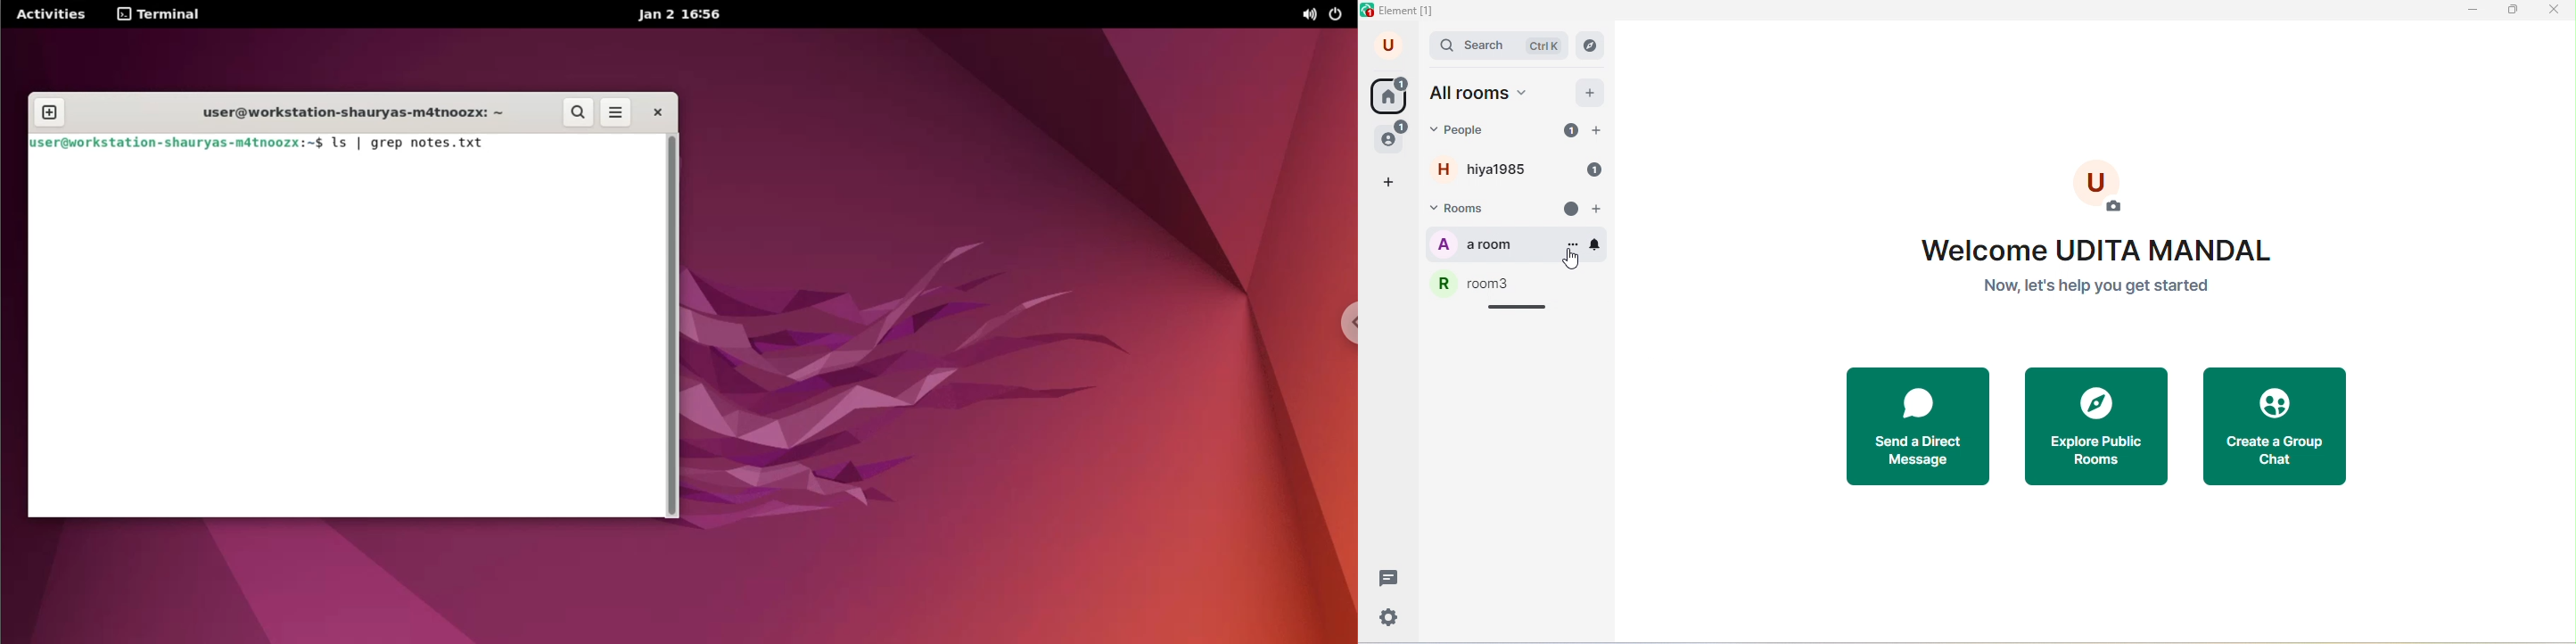 The height and width of the screenshot is (644, 2576). Describe the element at coordinates (1924, 428) in the screenshot. I see `send a direct chat` at that location.